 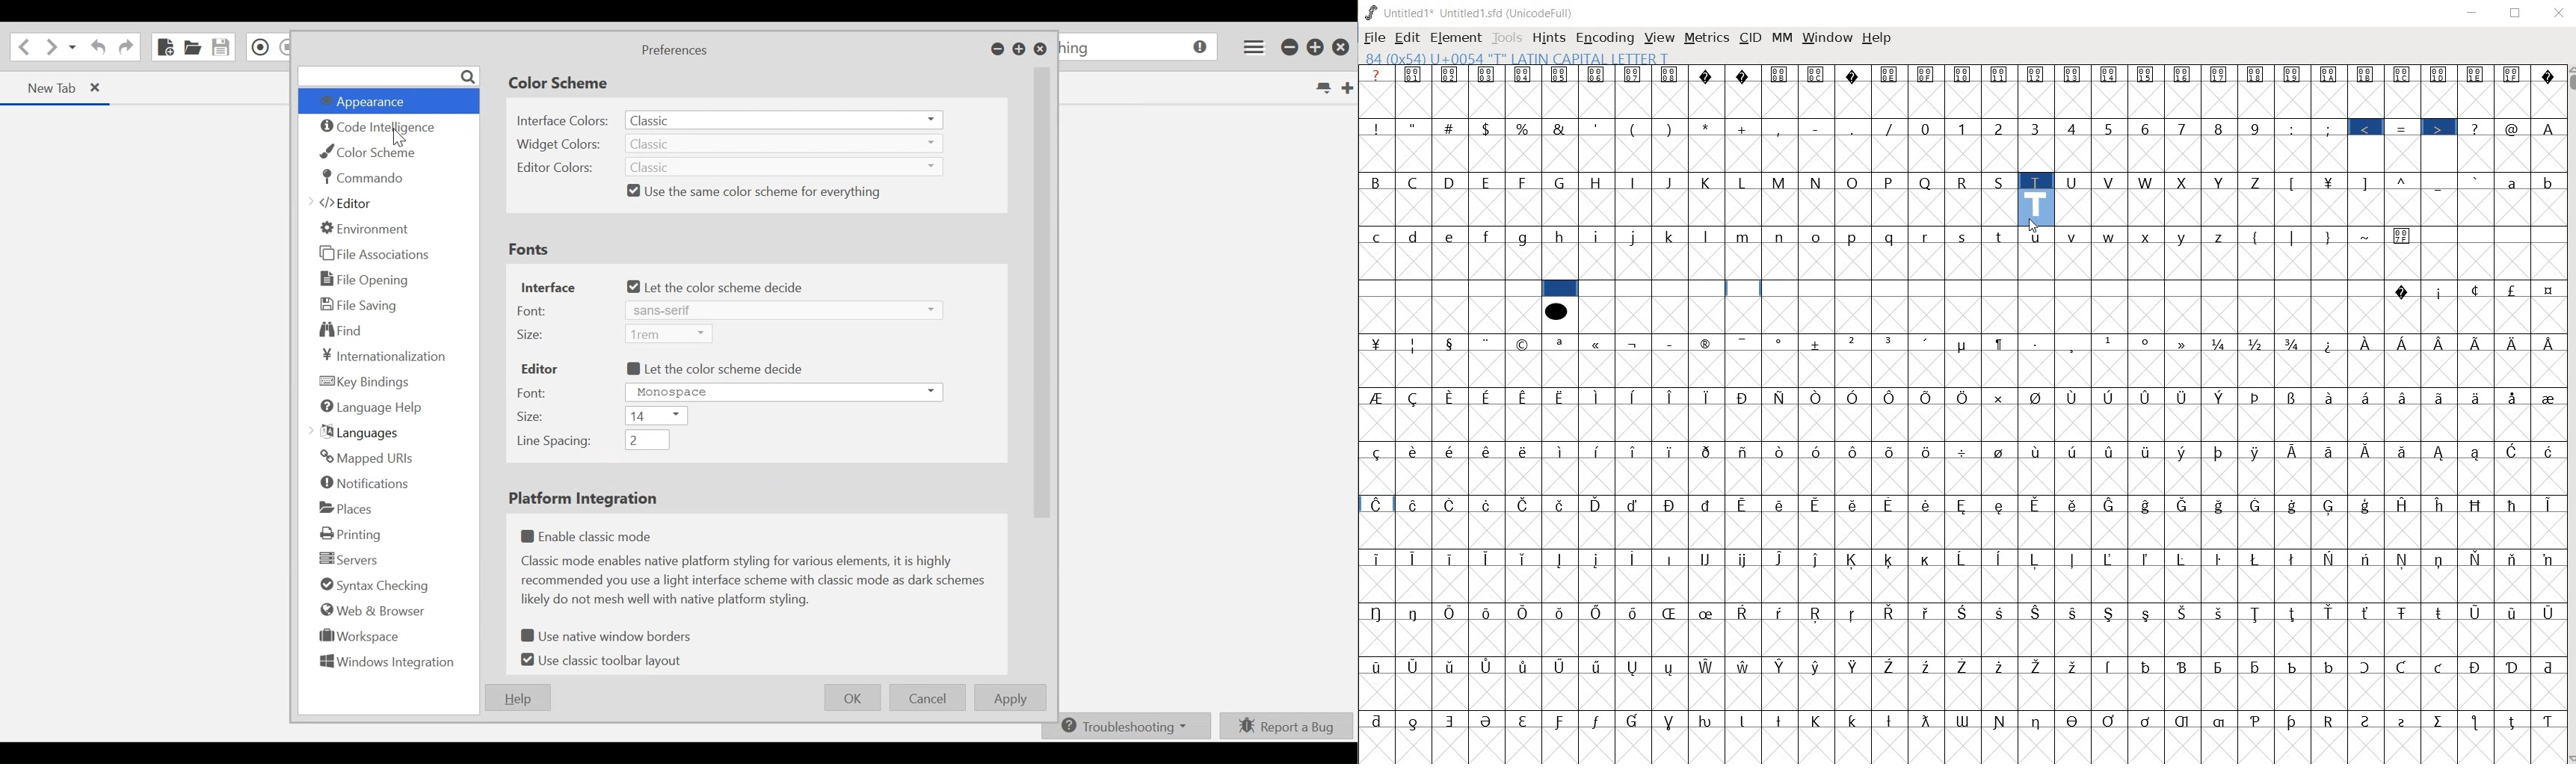 I want to click on Symbol, so click(x=1926, y=74).